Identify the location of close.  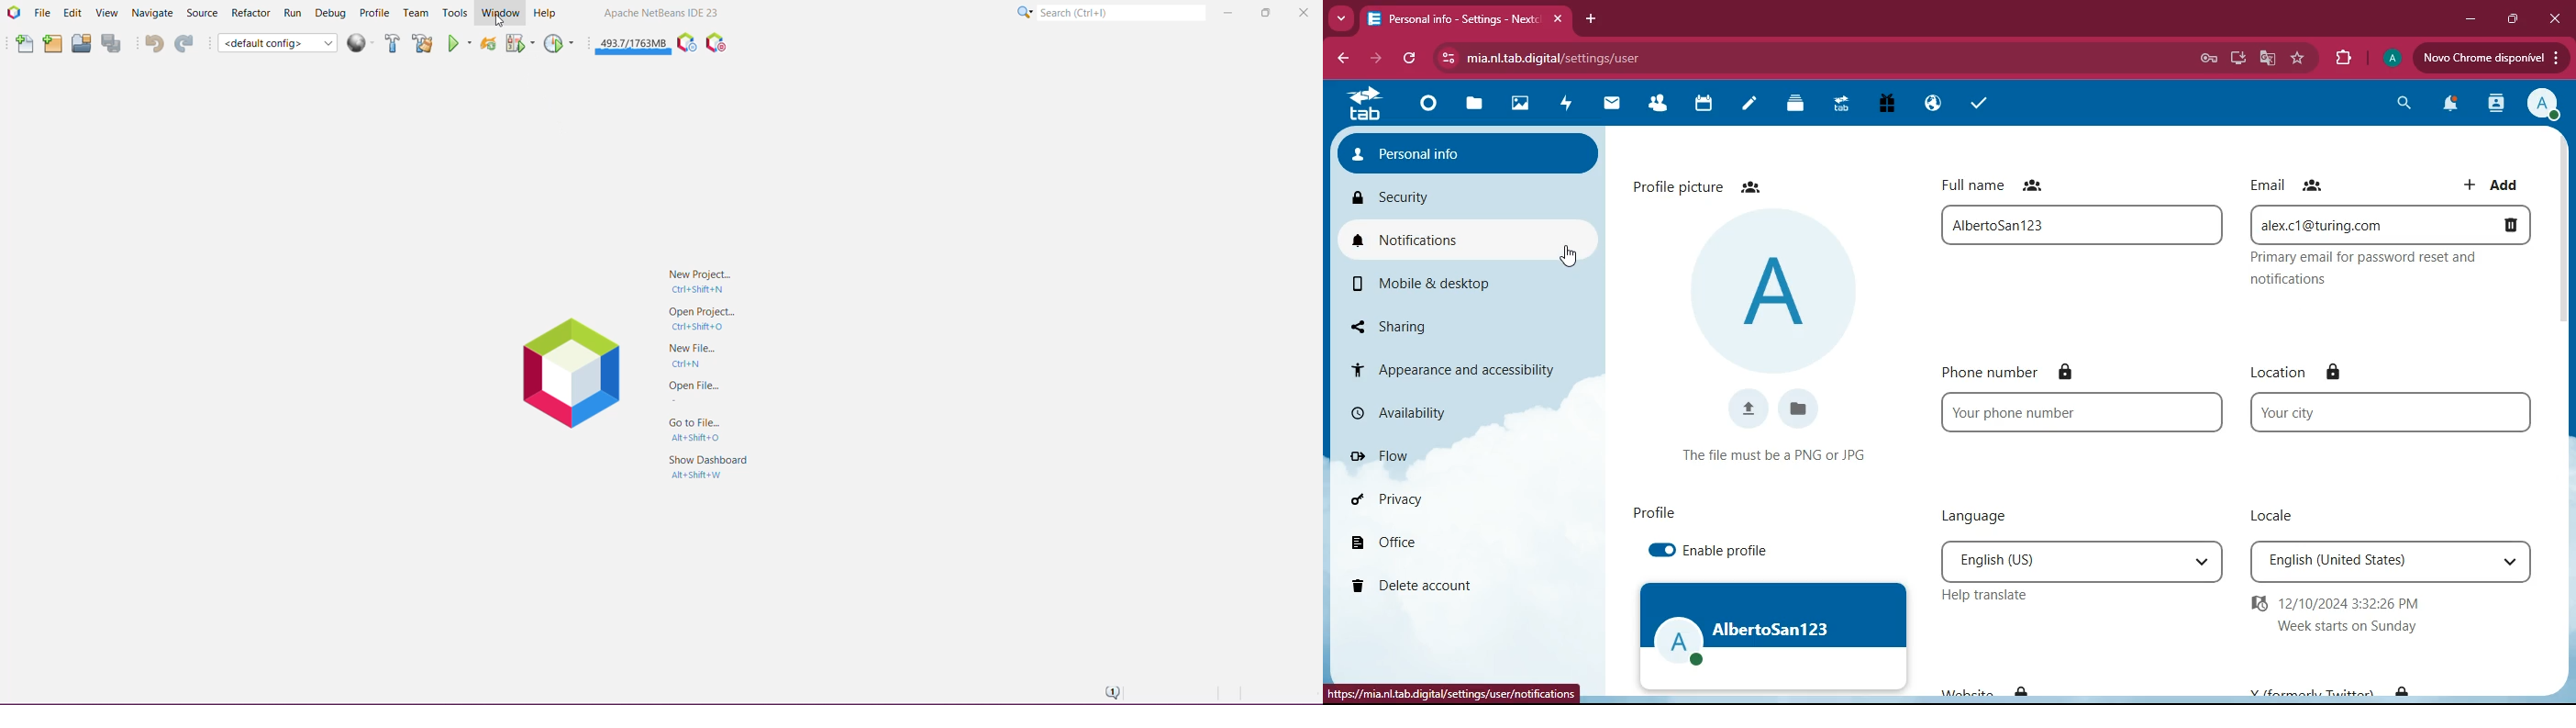
(2555, 17).